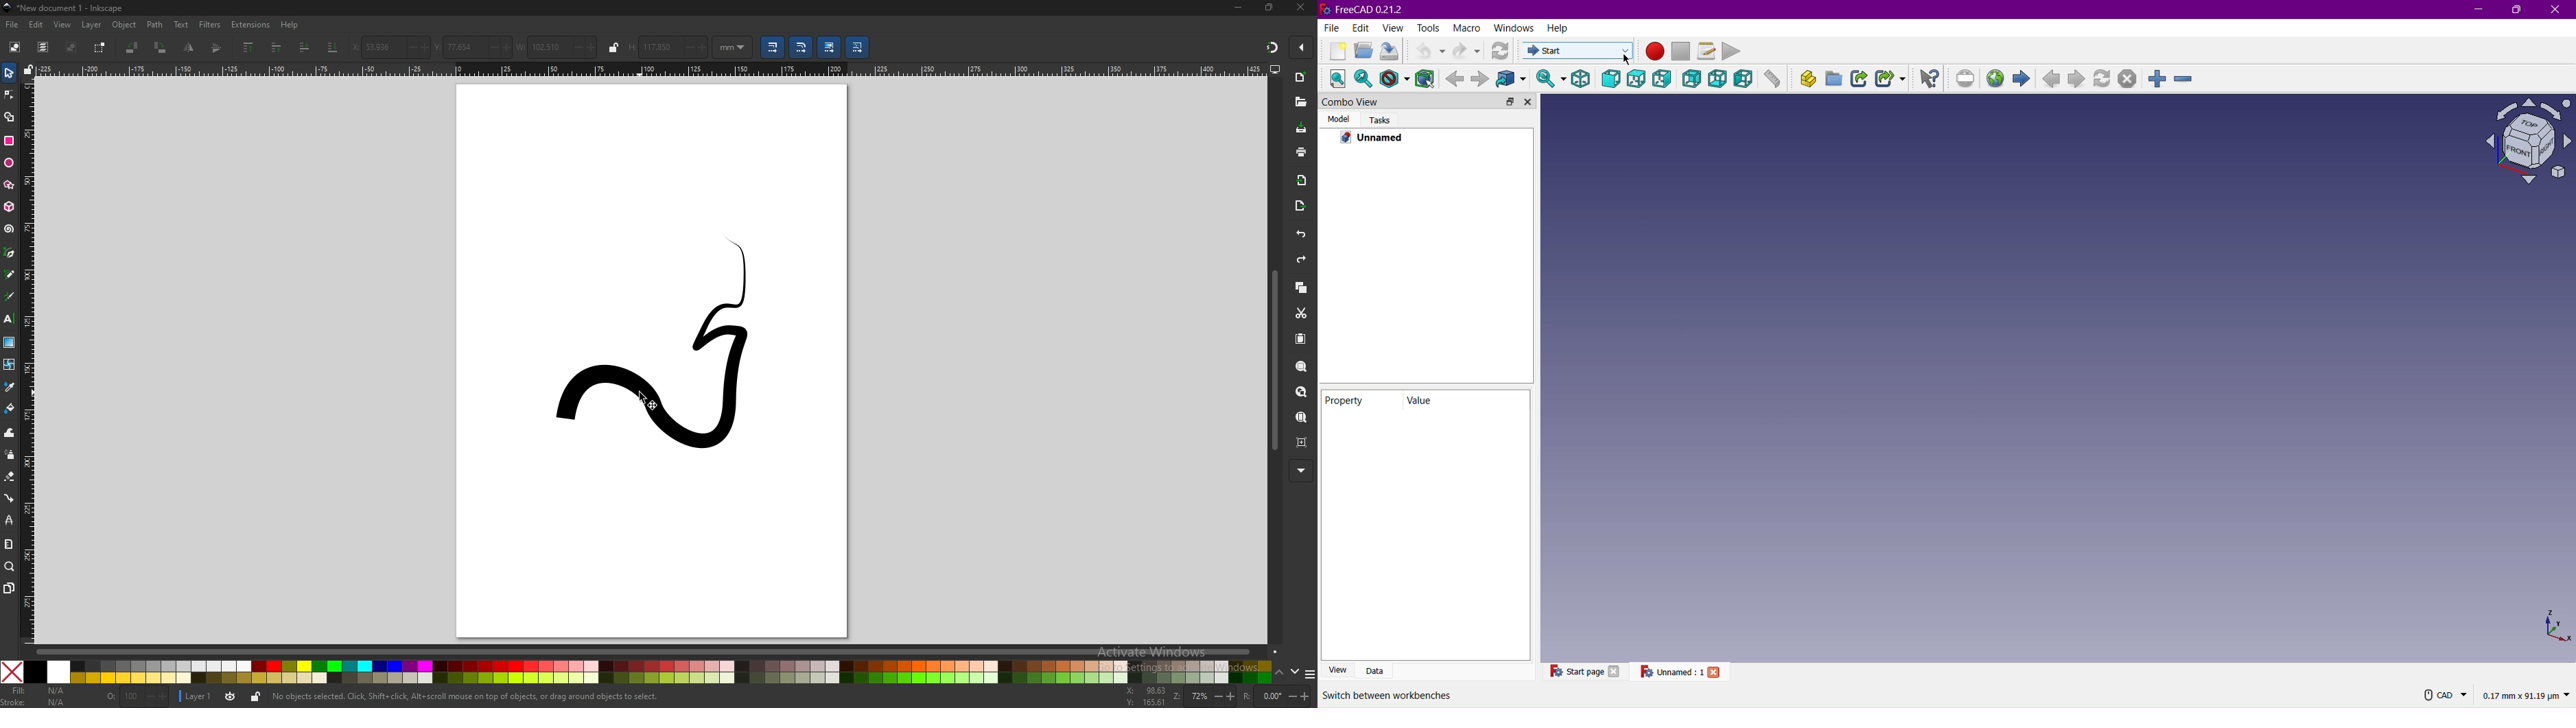  What do you see at coordinates (255, 697) in the screenshot?
I see `lock` at bounding box center [255, 697].